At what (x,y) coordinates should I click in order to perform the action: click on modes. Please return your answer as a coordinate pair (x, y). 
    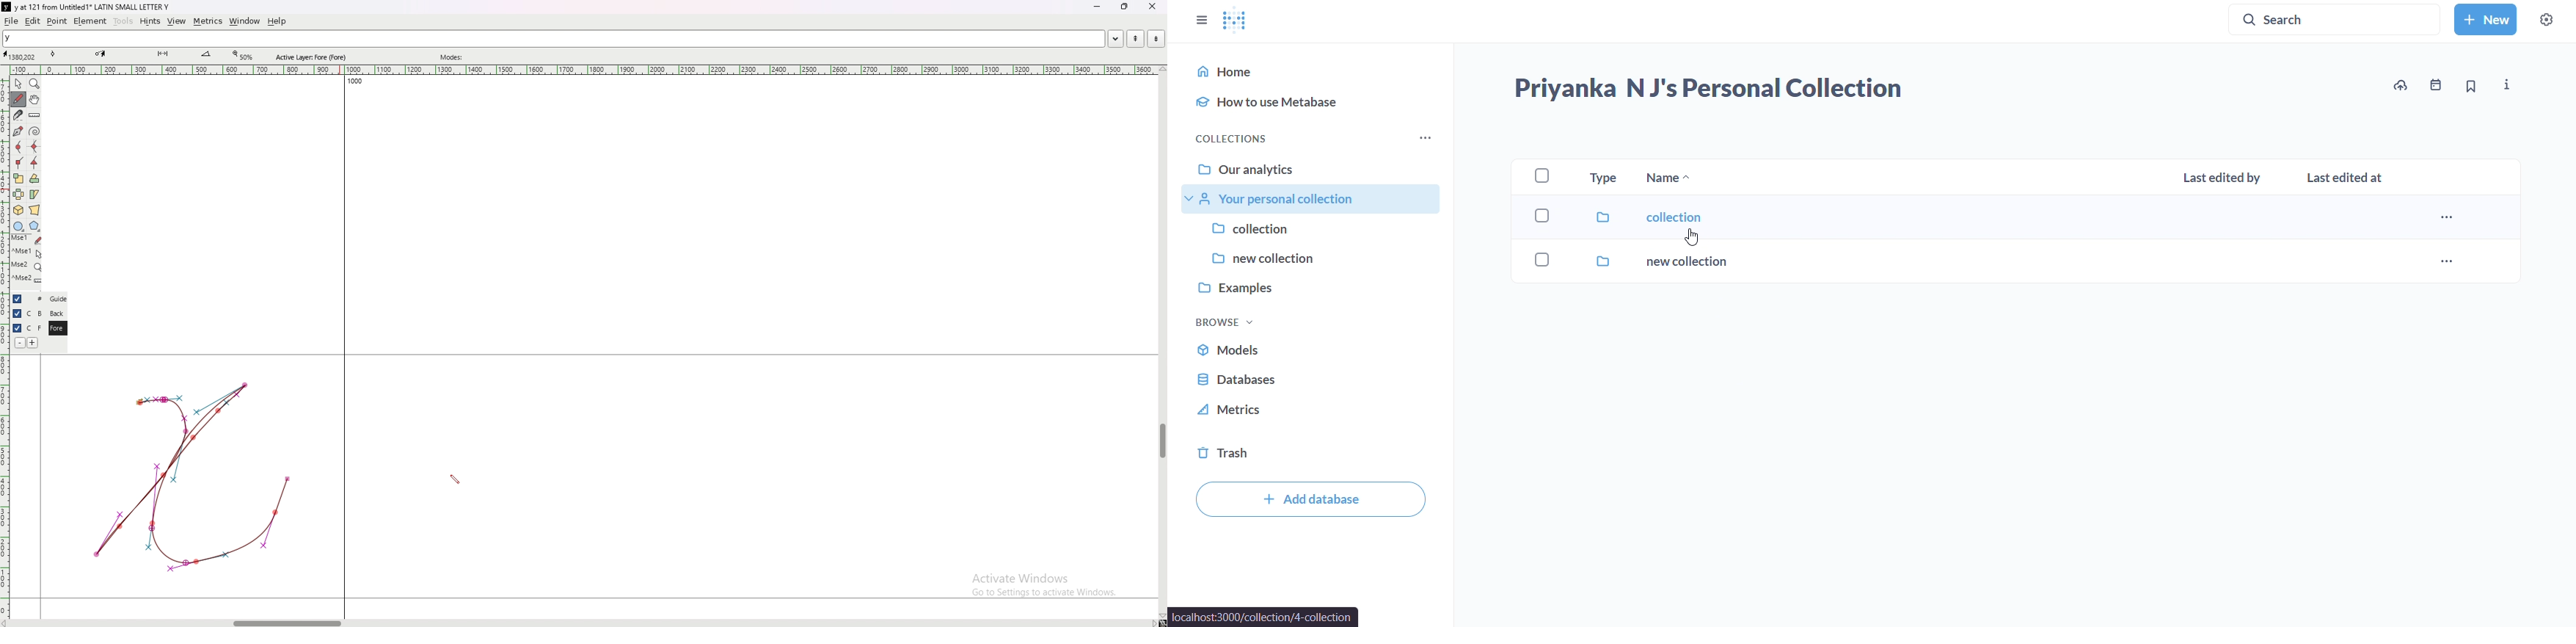
    Looking at the image, I should click on (453, 57).